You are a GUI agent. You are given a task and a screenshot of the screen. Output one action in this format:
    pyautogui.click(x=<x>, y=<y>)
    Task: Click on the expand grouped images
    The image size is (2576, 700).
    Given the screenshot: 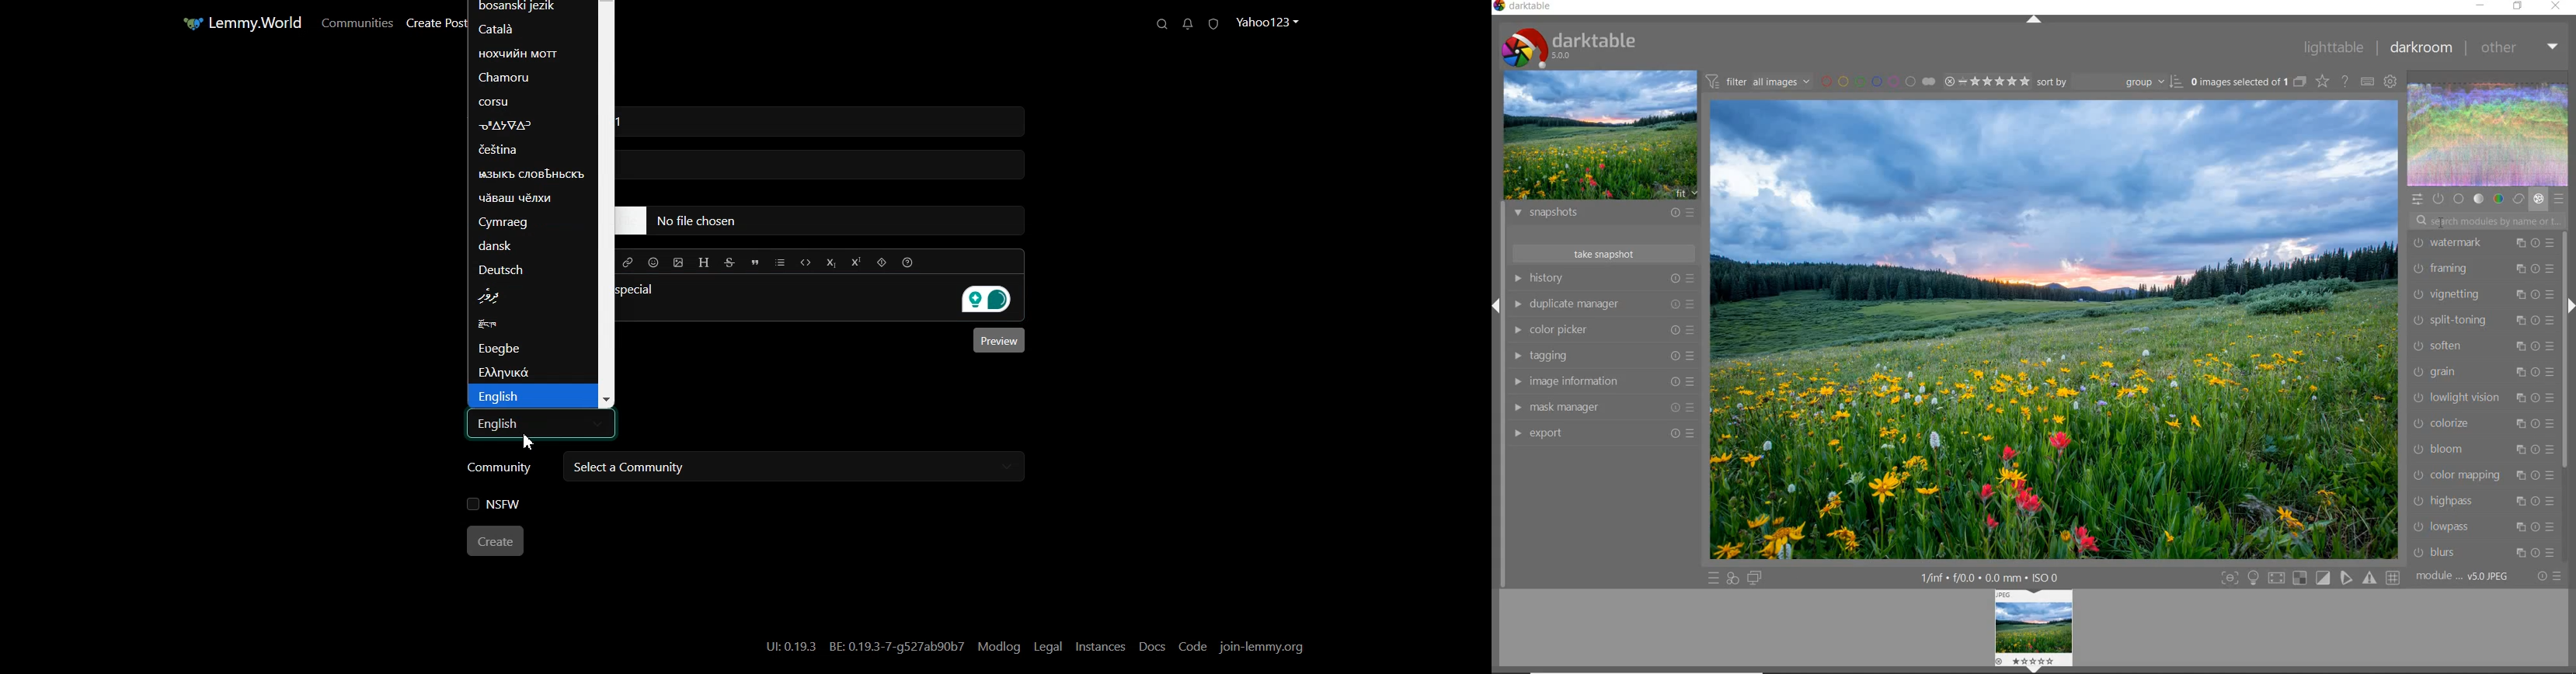 What is the action you would take?
    pyautogui.click(x=2249, y=83)
    